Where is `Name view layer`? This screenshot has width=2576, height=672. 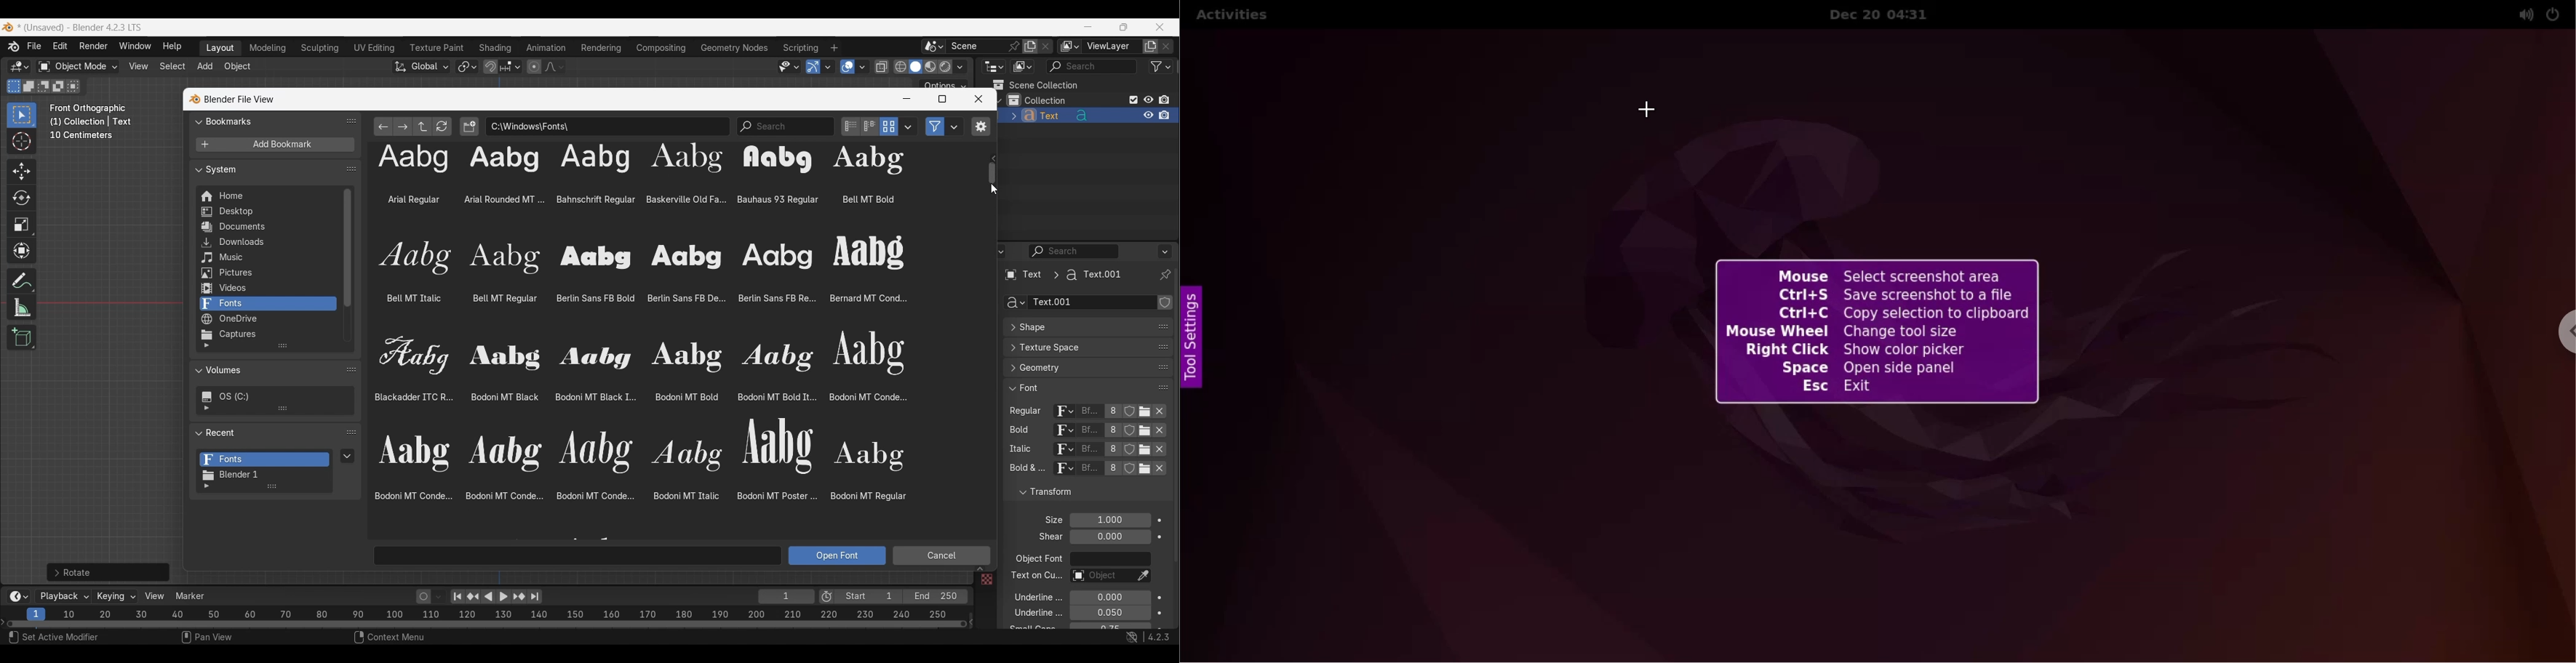 Name view layer is located at coordinates (1112, 47).